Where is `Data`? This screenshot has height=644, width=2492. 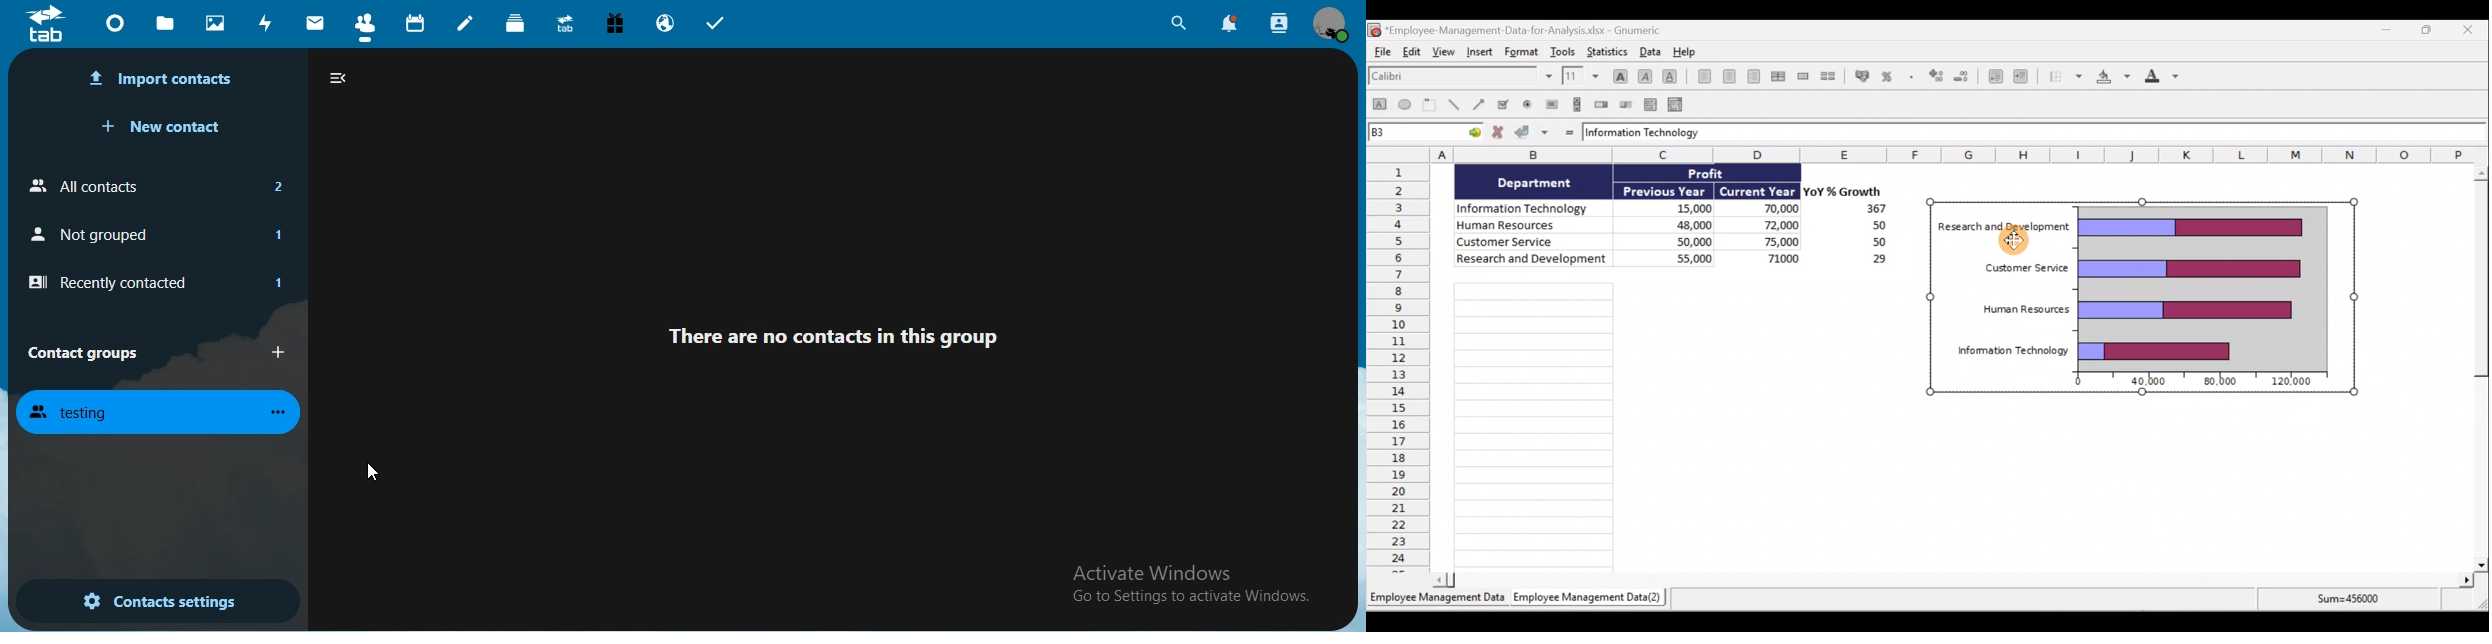 Data is located at coordinates (1666, 219).